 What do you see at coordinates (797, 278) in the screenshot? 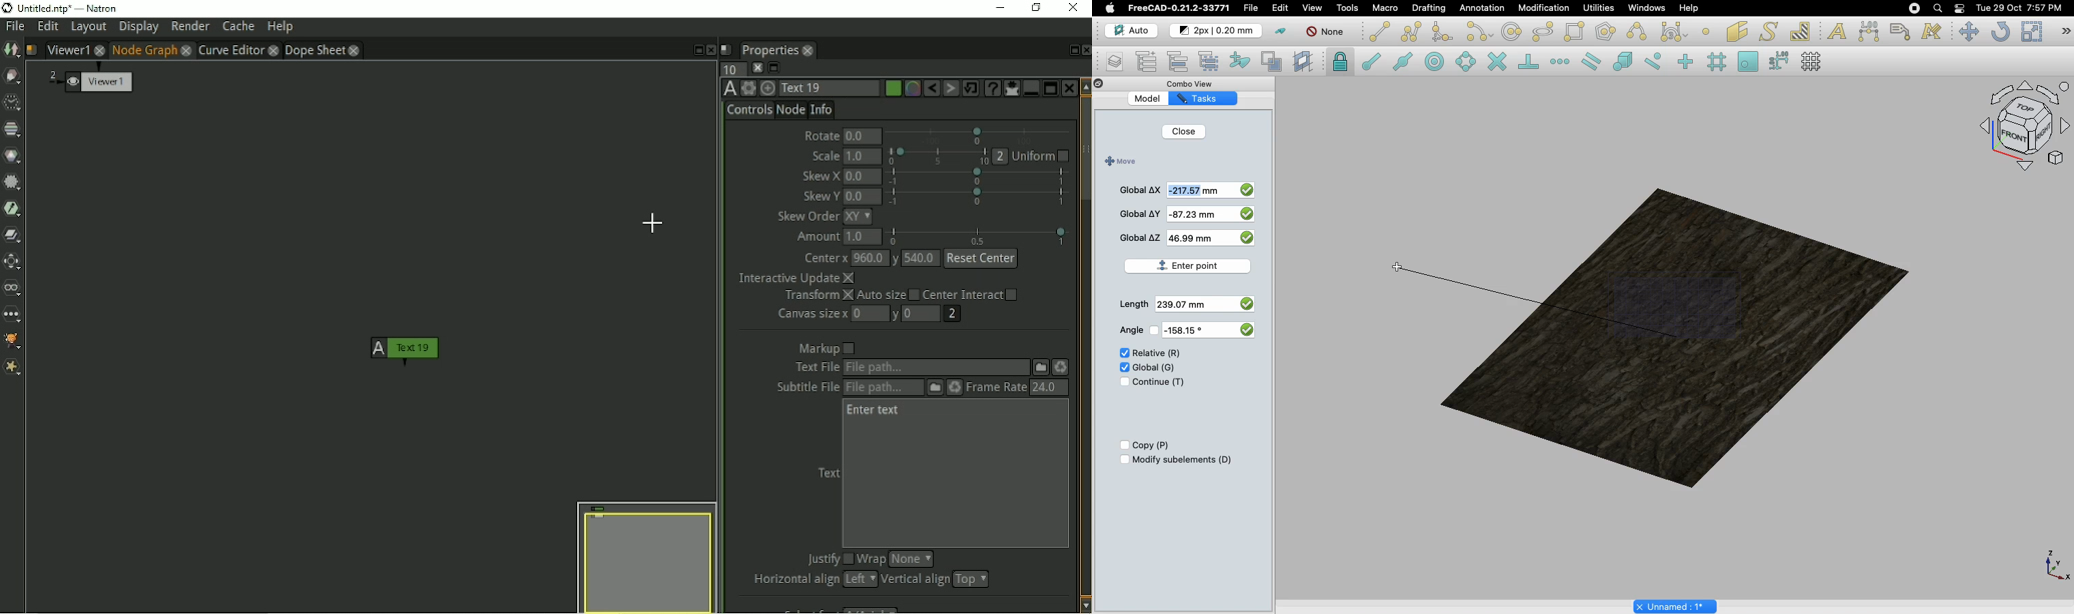
I see `Interactive Update` at bounding box center [797, 278].